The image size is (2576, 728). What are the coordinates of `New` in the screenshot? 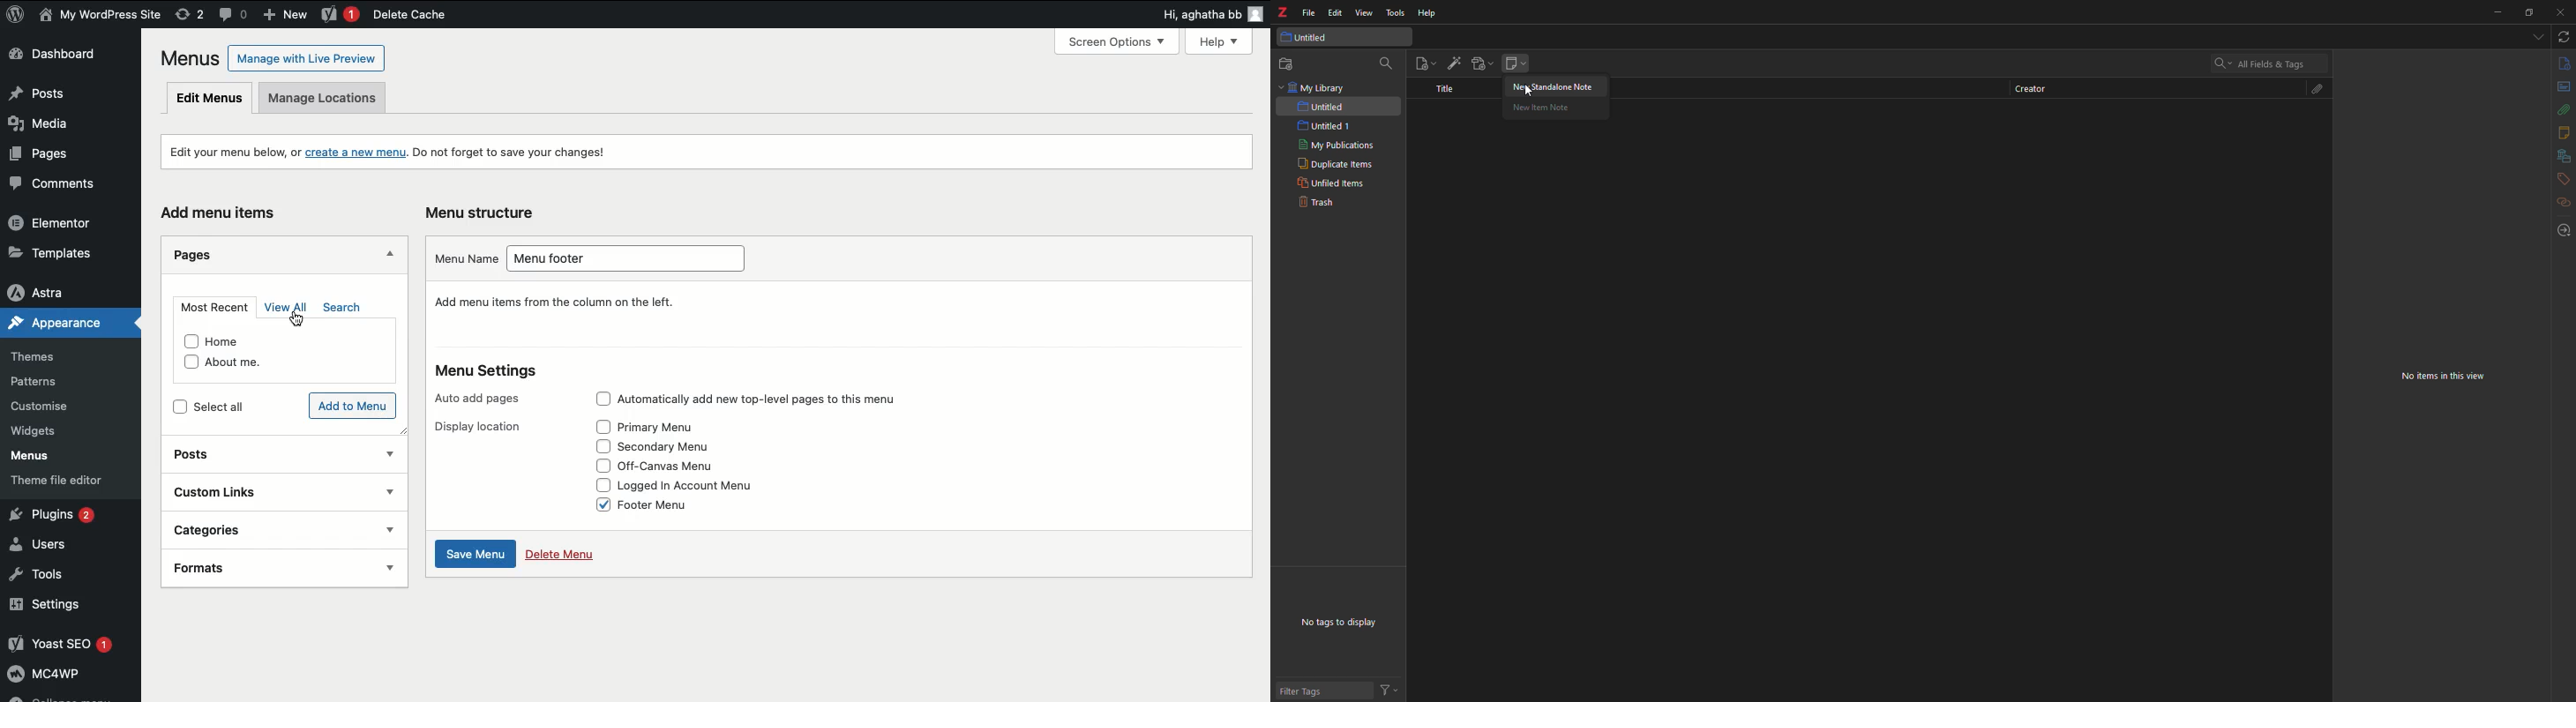 It's located at (288, 16).